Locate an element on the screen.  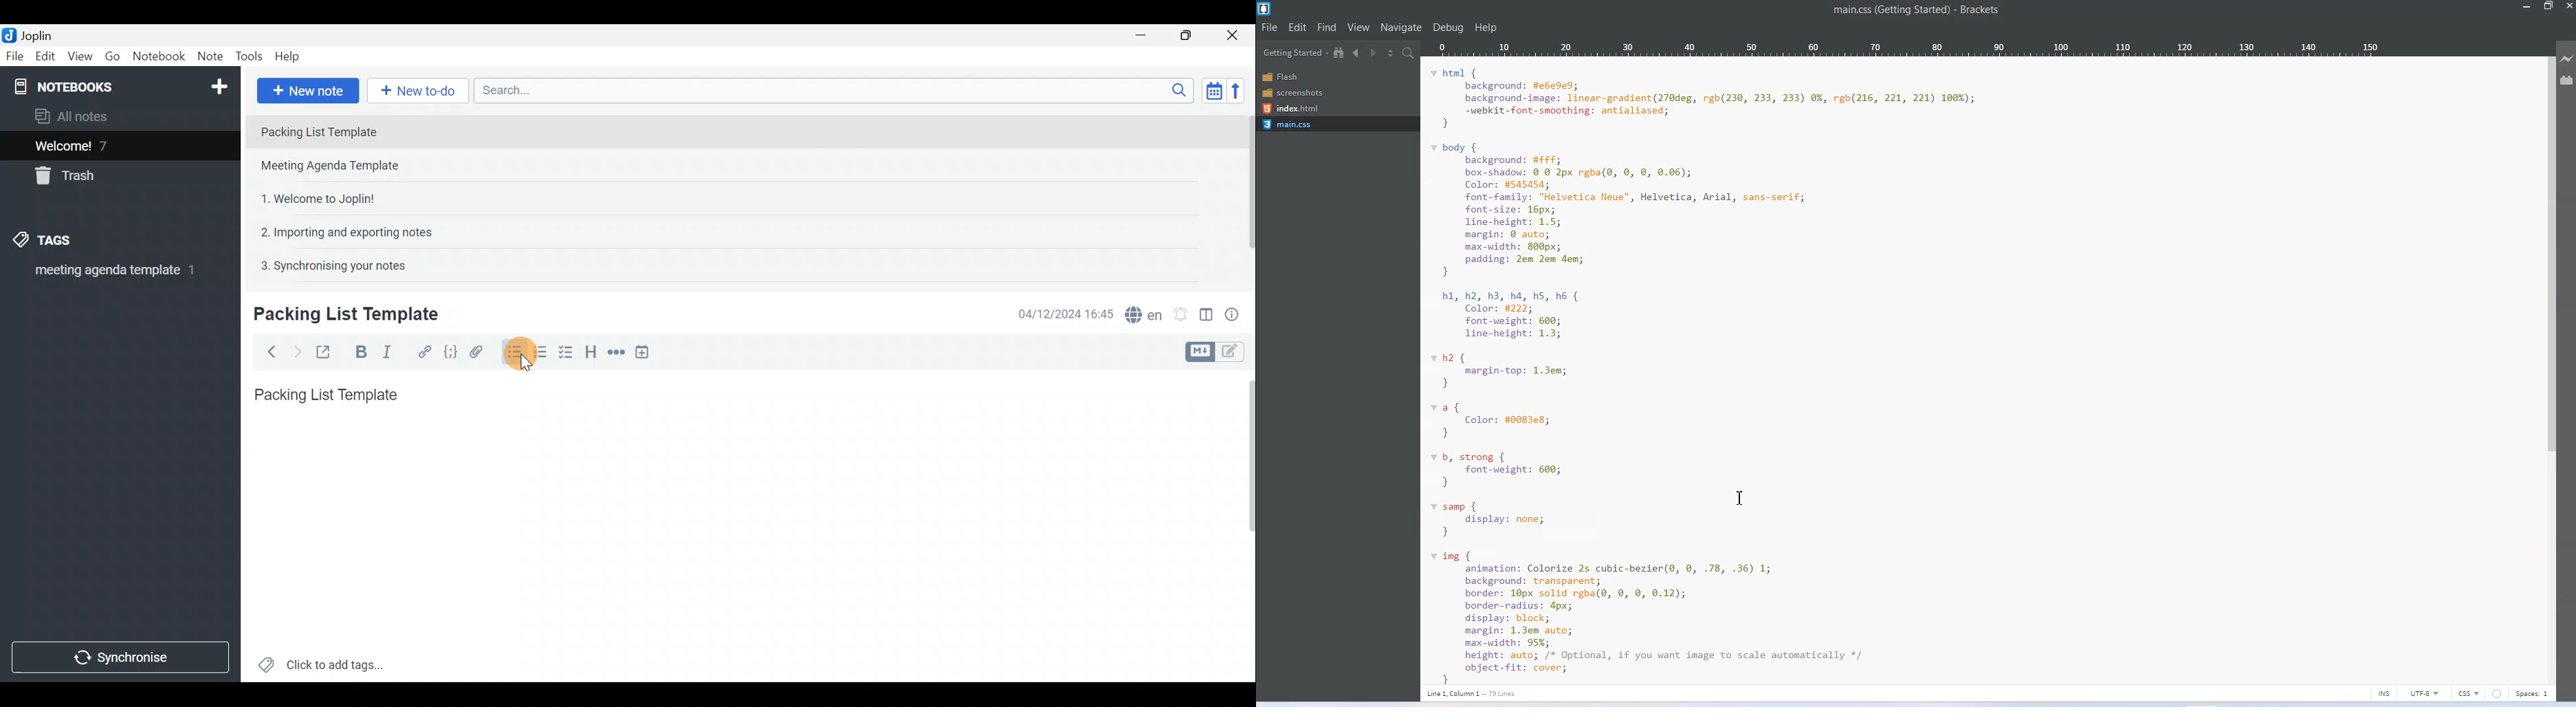
Spell checker is located at coordinates (1141, 312).